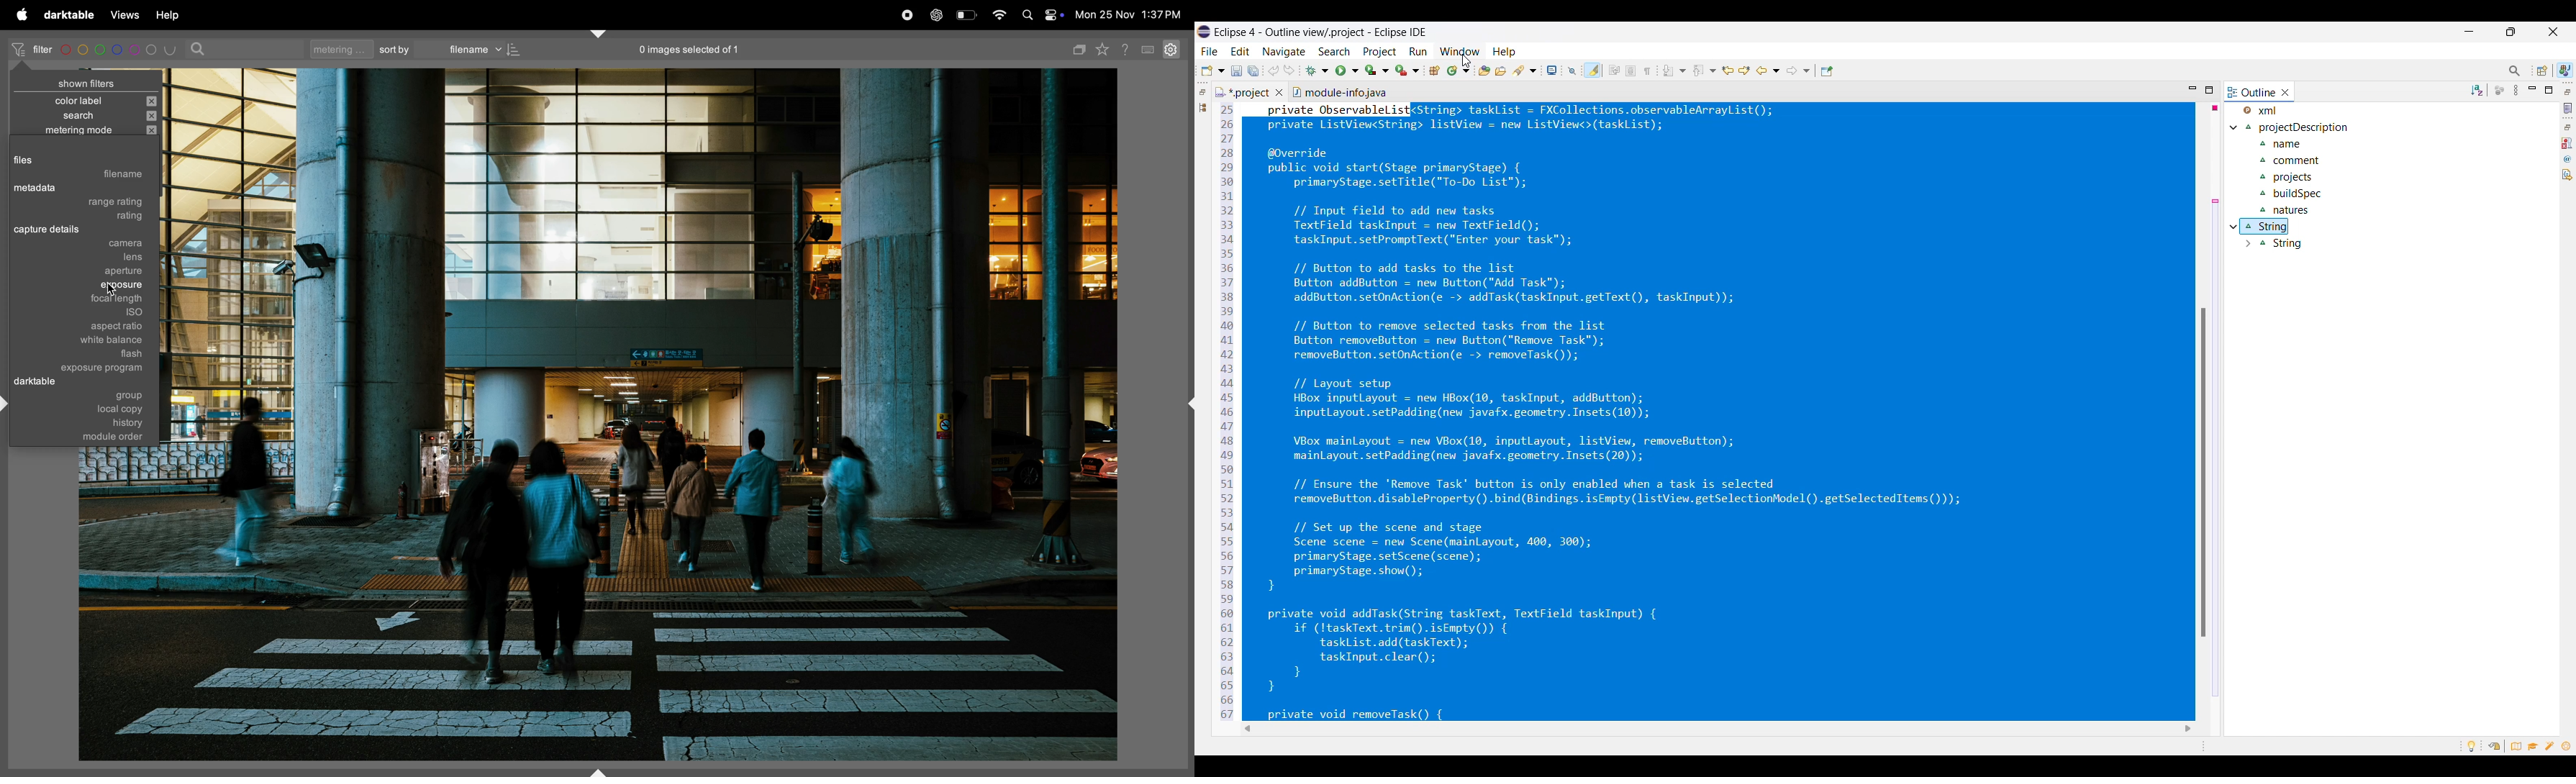 The width and height of the screenshot is (2576, 784). What do you see at coordinates (1631, 71) in the screenshot?
I see `Toggle block selection` at bounding box center [1631, 71].